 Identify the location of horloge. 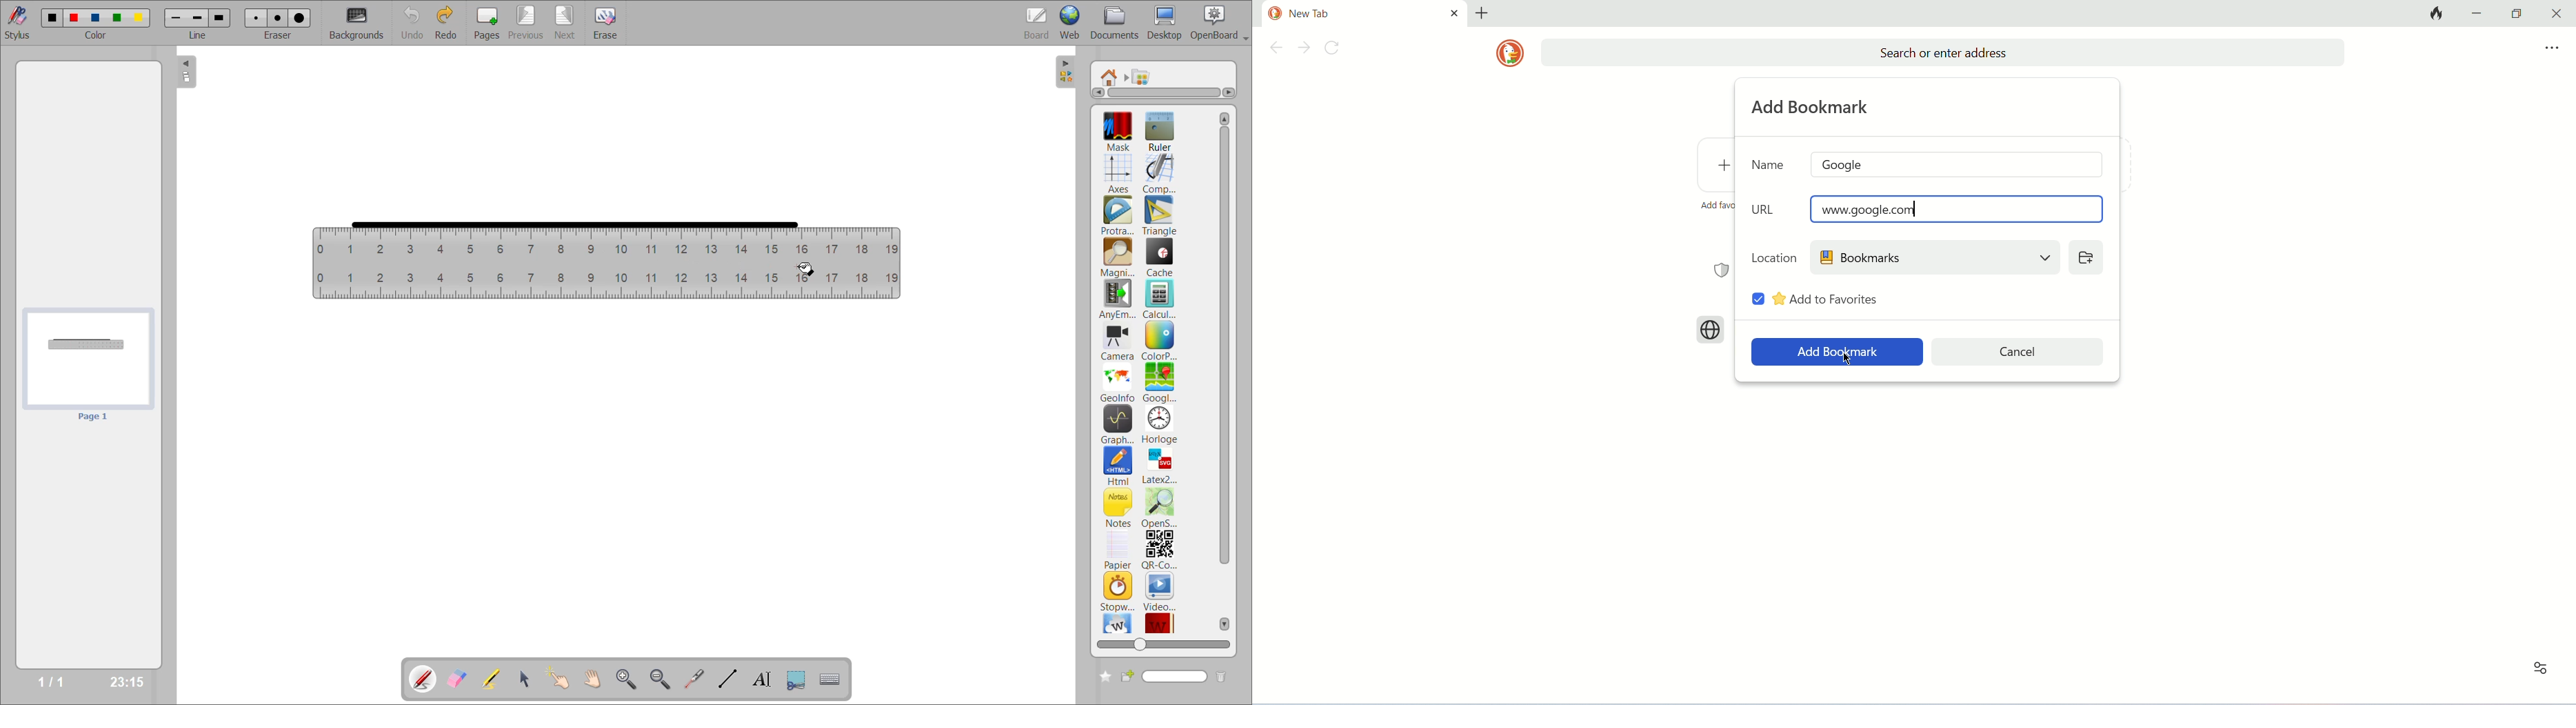
(1161, 424).